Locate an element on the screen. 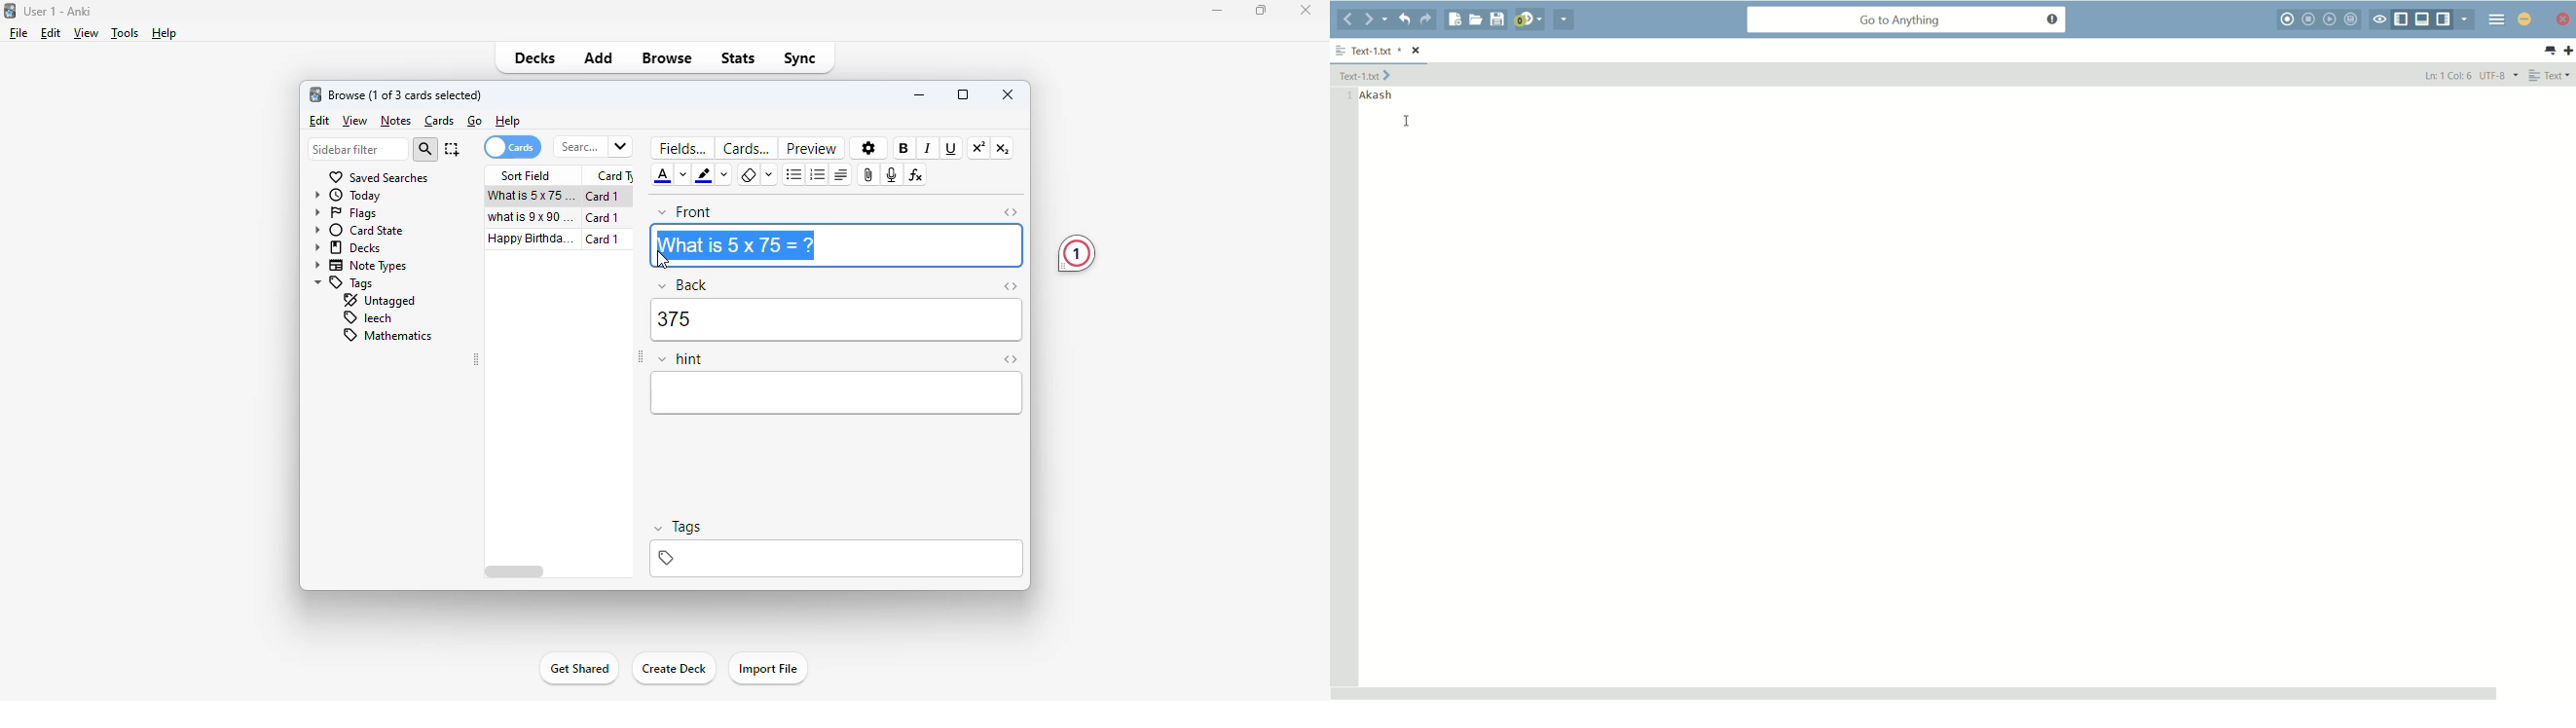 The height and width of the screenshot is (728, 2576). cards is located at coordinates (513, 147).